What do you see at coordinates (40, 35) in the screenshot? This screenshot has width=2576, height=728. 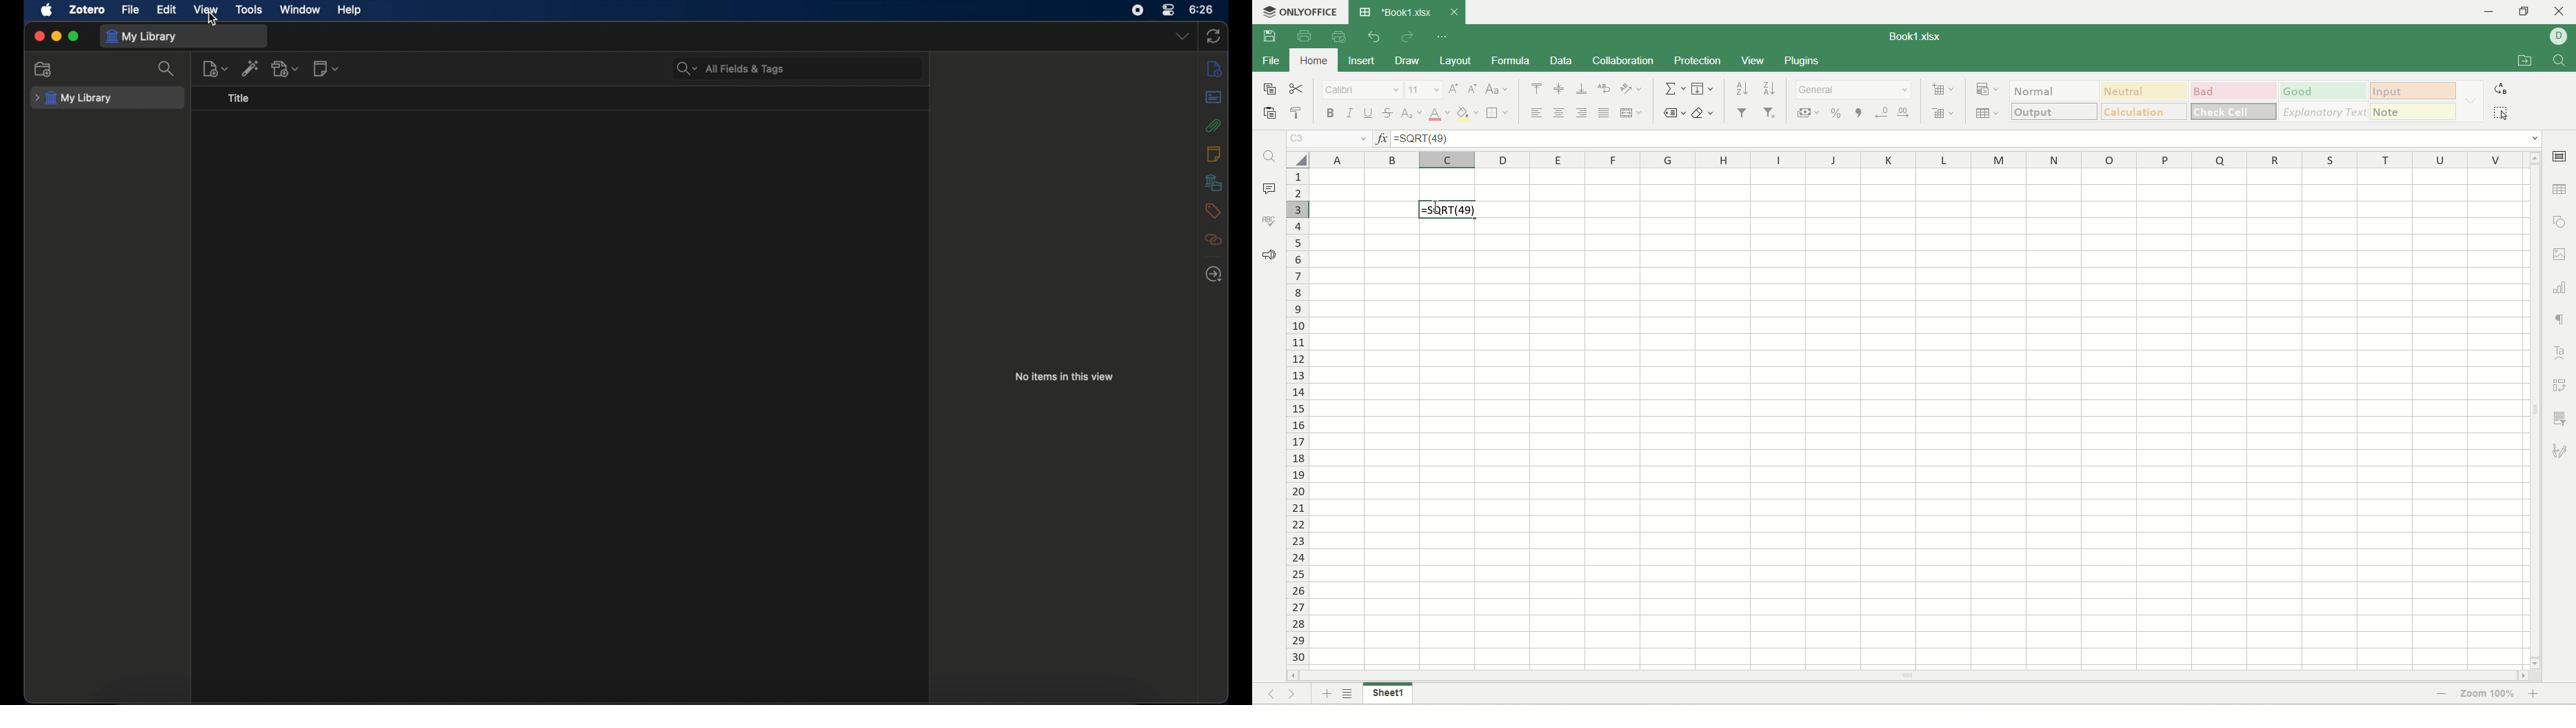 I see `close` at bounding box center [40, 35].